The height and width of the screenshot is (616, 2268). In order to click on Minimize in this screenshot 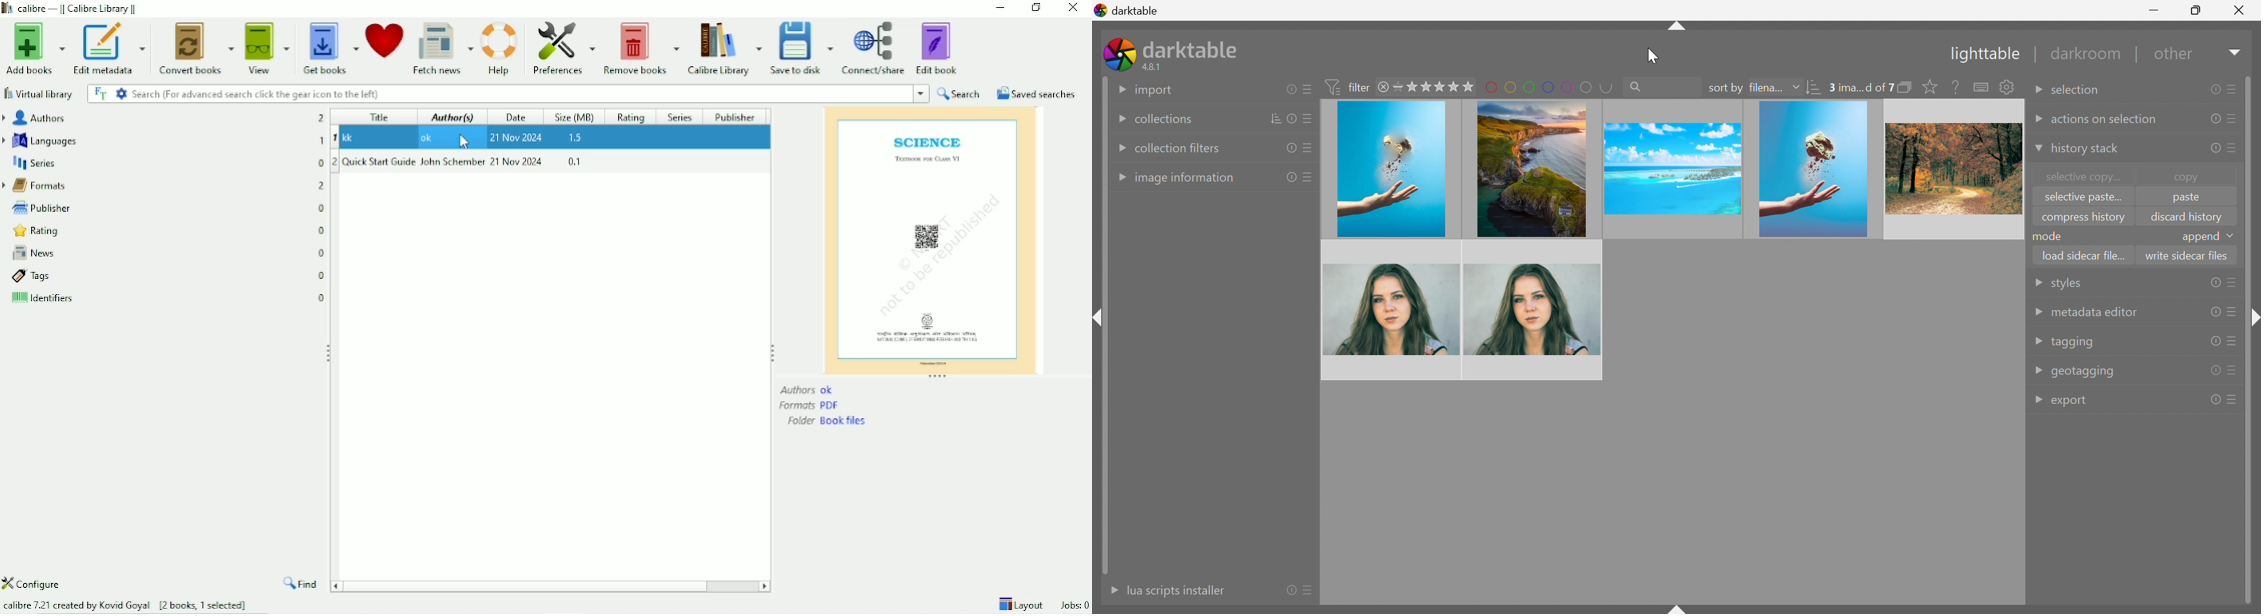, I will do `click(2157, 9)`.